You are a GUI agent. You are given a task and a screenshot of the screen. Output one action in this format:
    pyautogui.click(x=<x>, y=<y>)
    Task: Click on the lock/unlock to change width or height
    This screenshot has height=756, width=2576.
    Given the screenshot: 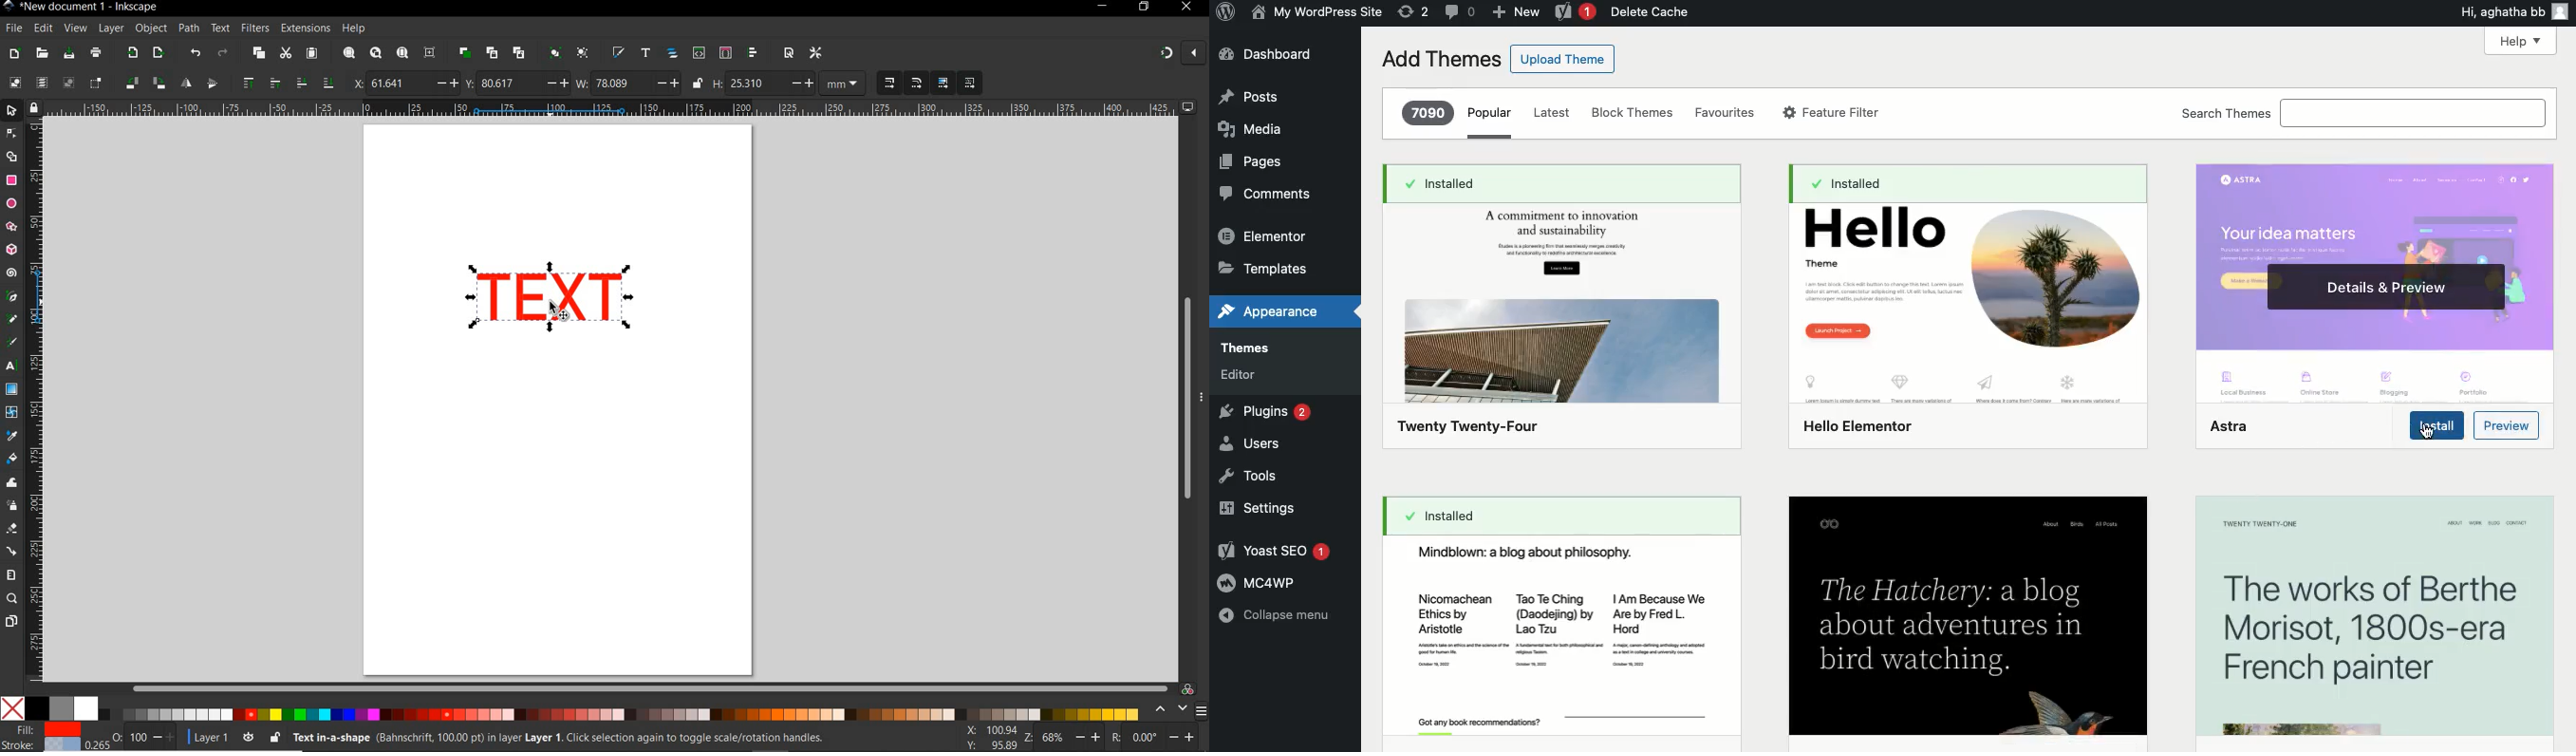 What is the action you would take?
    pyautogui.click(x=697, y=84)
    